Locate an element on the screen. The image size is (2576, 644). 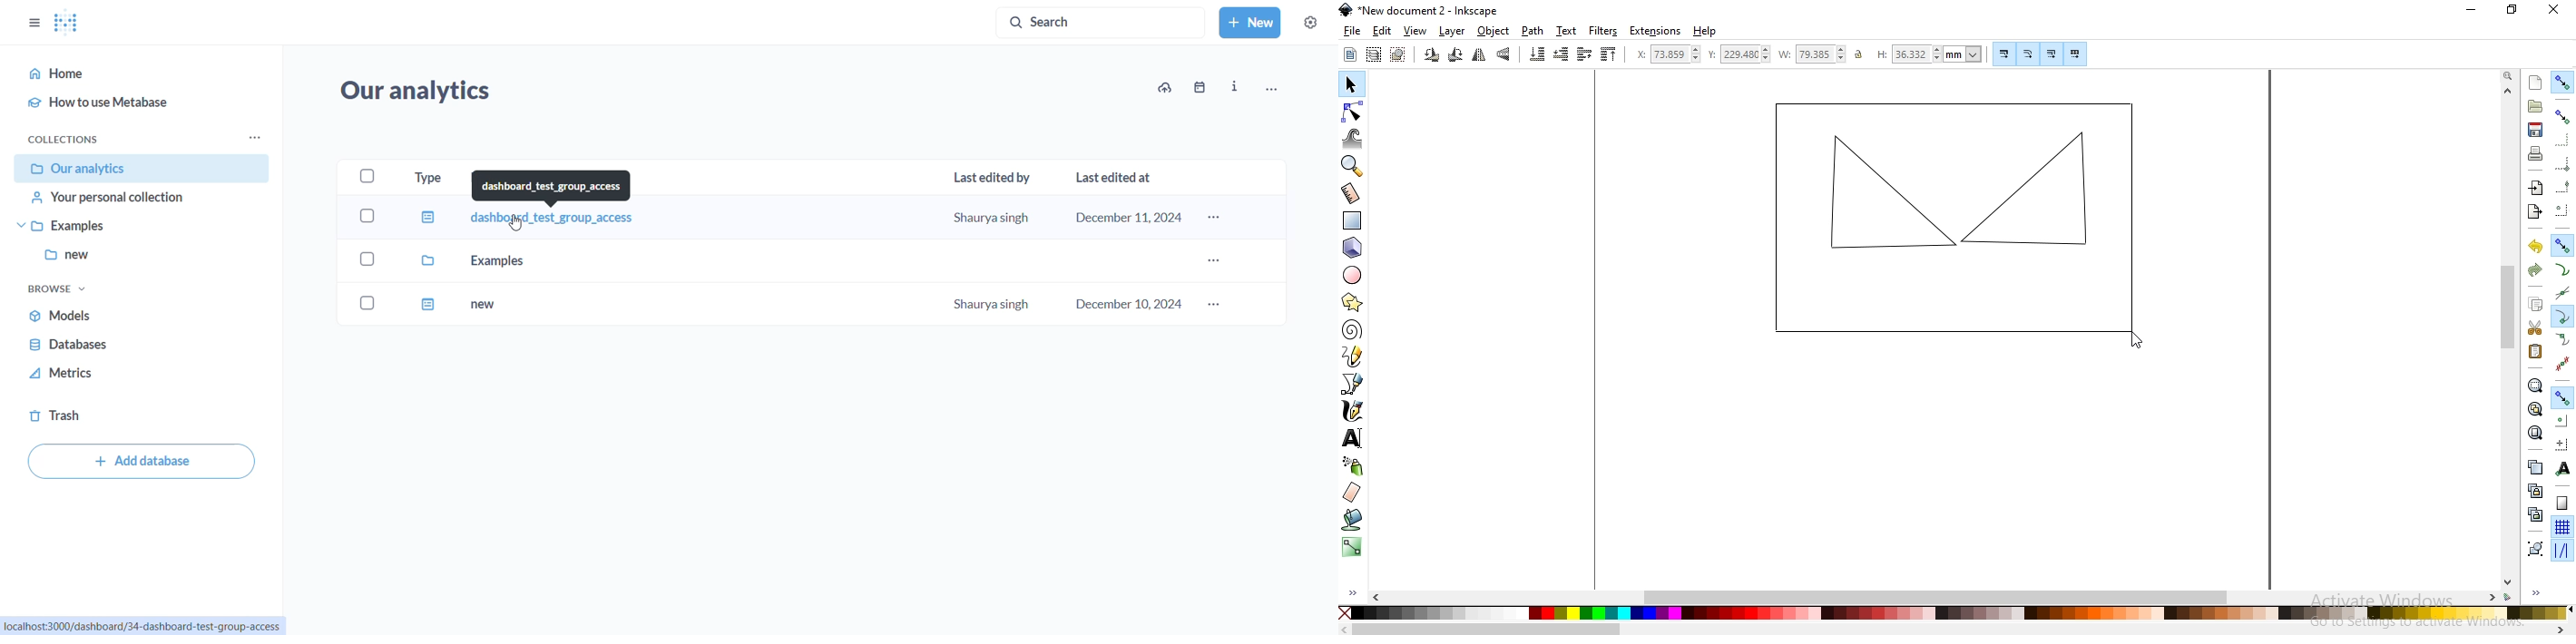
minimize is located at coordinates (2474, 11).